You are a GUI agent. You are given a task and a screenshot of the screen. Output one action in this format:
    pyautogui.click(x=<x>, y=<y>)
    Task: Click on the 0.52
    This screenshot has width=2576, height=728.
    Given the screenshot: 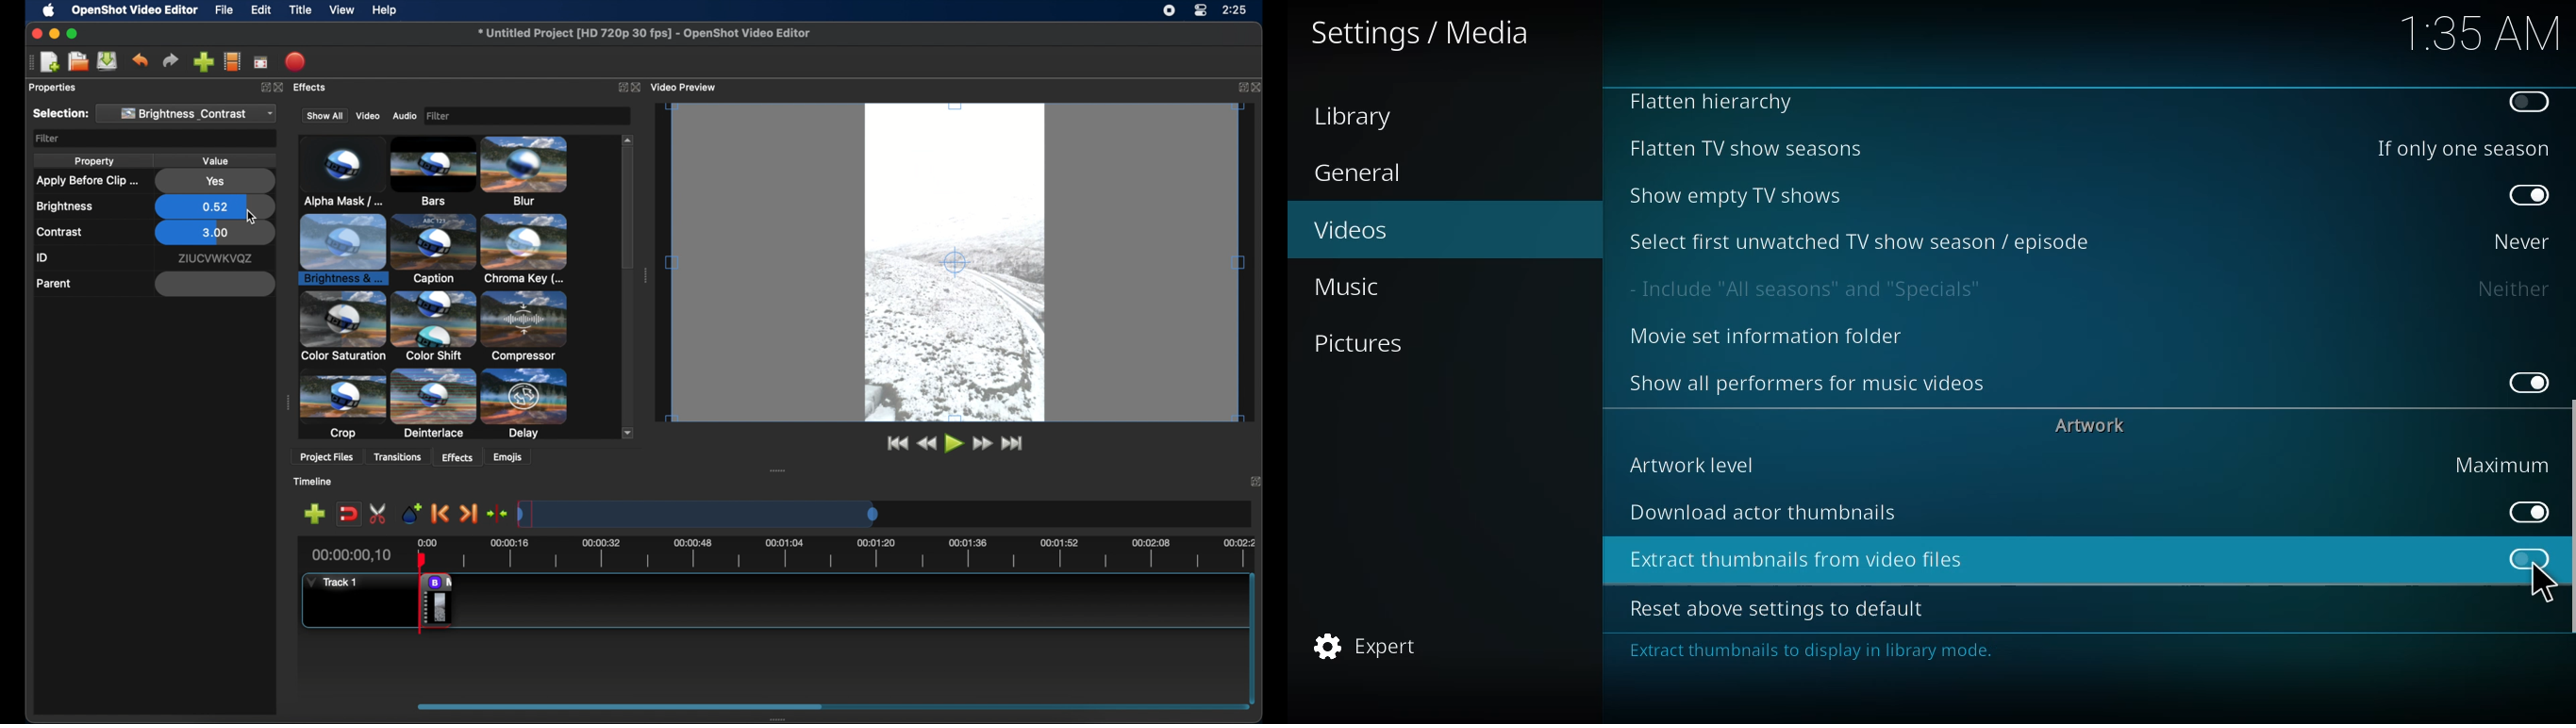 What is the action you would take?
    pyautogui.click(x=215, y=205)
    